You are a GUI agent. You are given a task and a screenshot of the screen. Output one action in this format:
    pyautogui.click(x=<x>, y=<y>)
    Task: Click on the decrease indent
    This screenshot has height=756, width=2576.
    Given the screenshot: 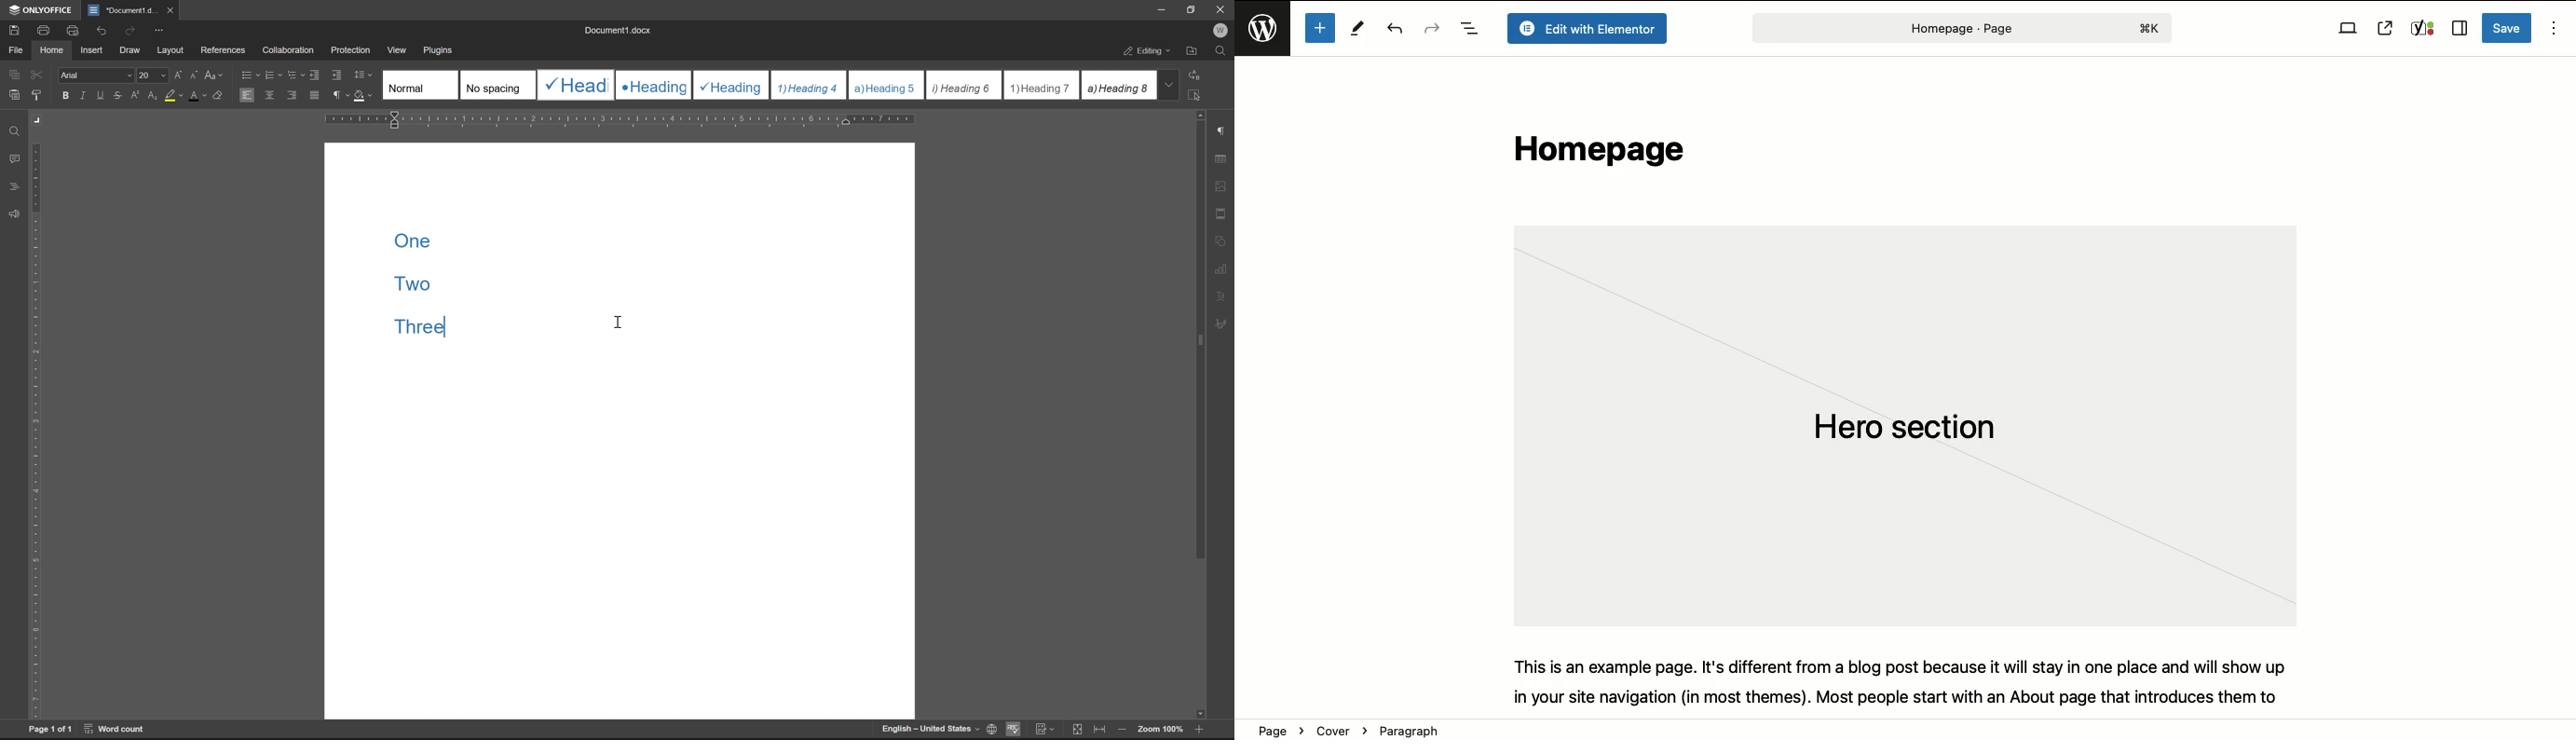 What is the action you would take?
    pyautogui.click(x=317, y=74)
    